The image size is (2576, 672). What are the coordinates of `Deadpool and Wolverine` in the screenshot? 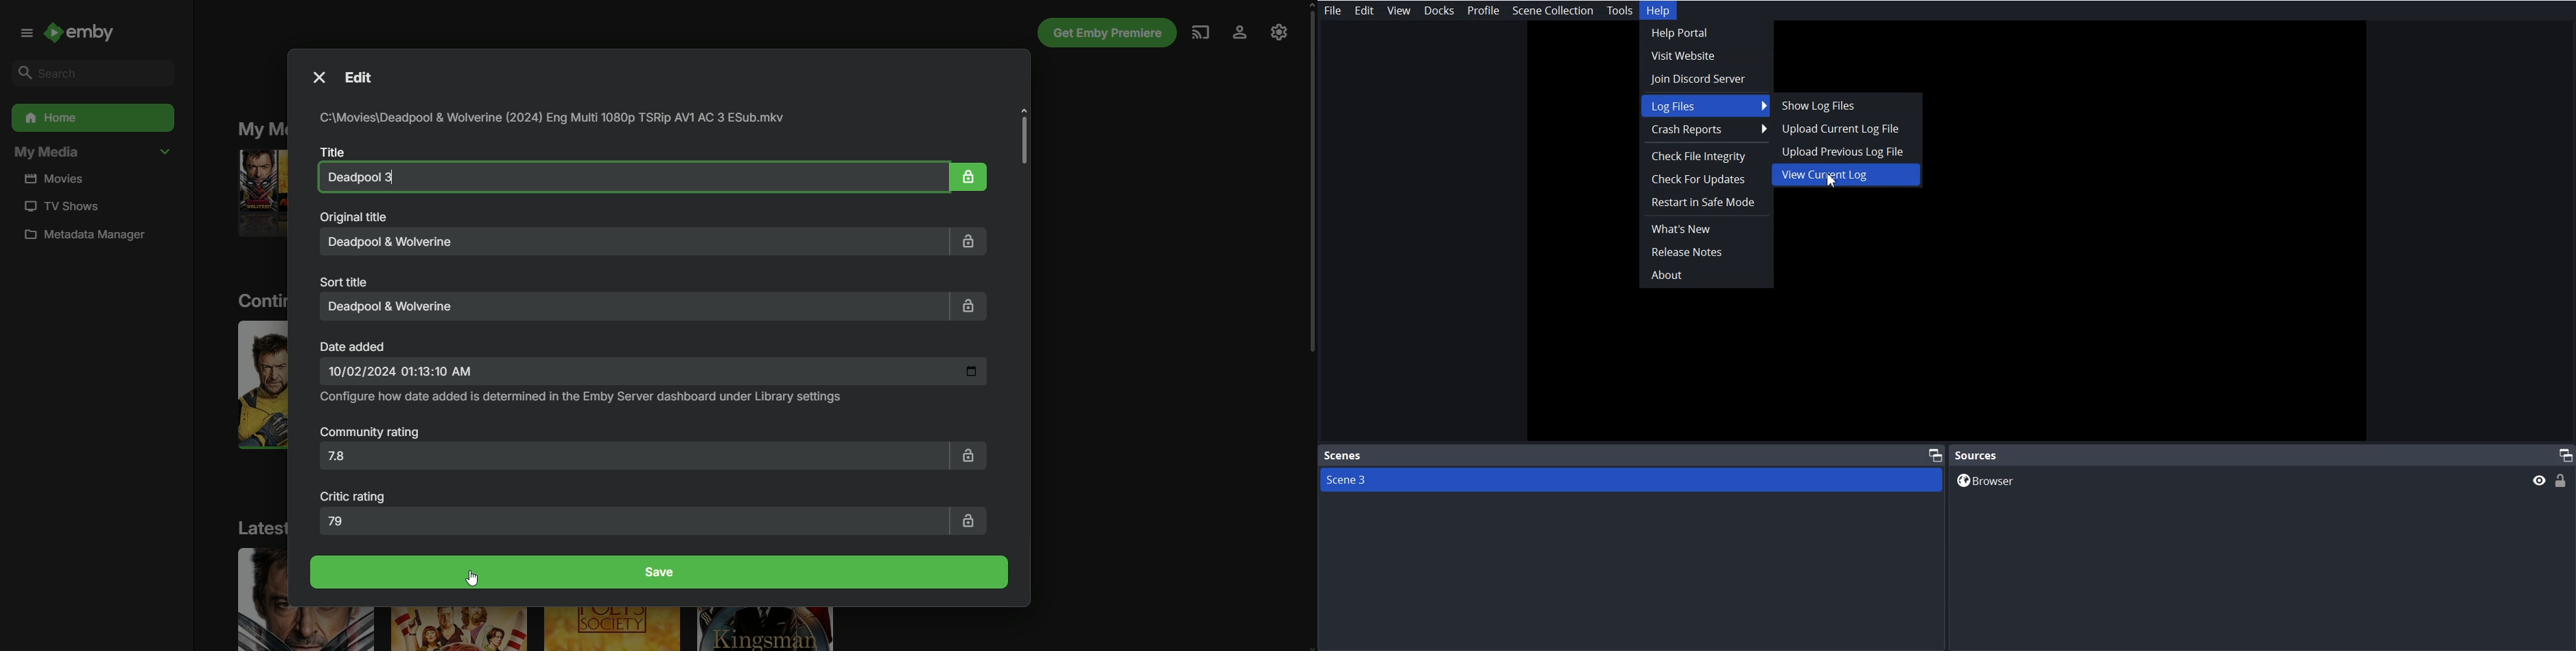 It's located at (631, 306).